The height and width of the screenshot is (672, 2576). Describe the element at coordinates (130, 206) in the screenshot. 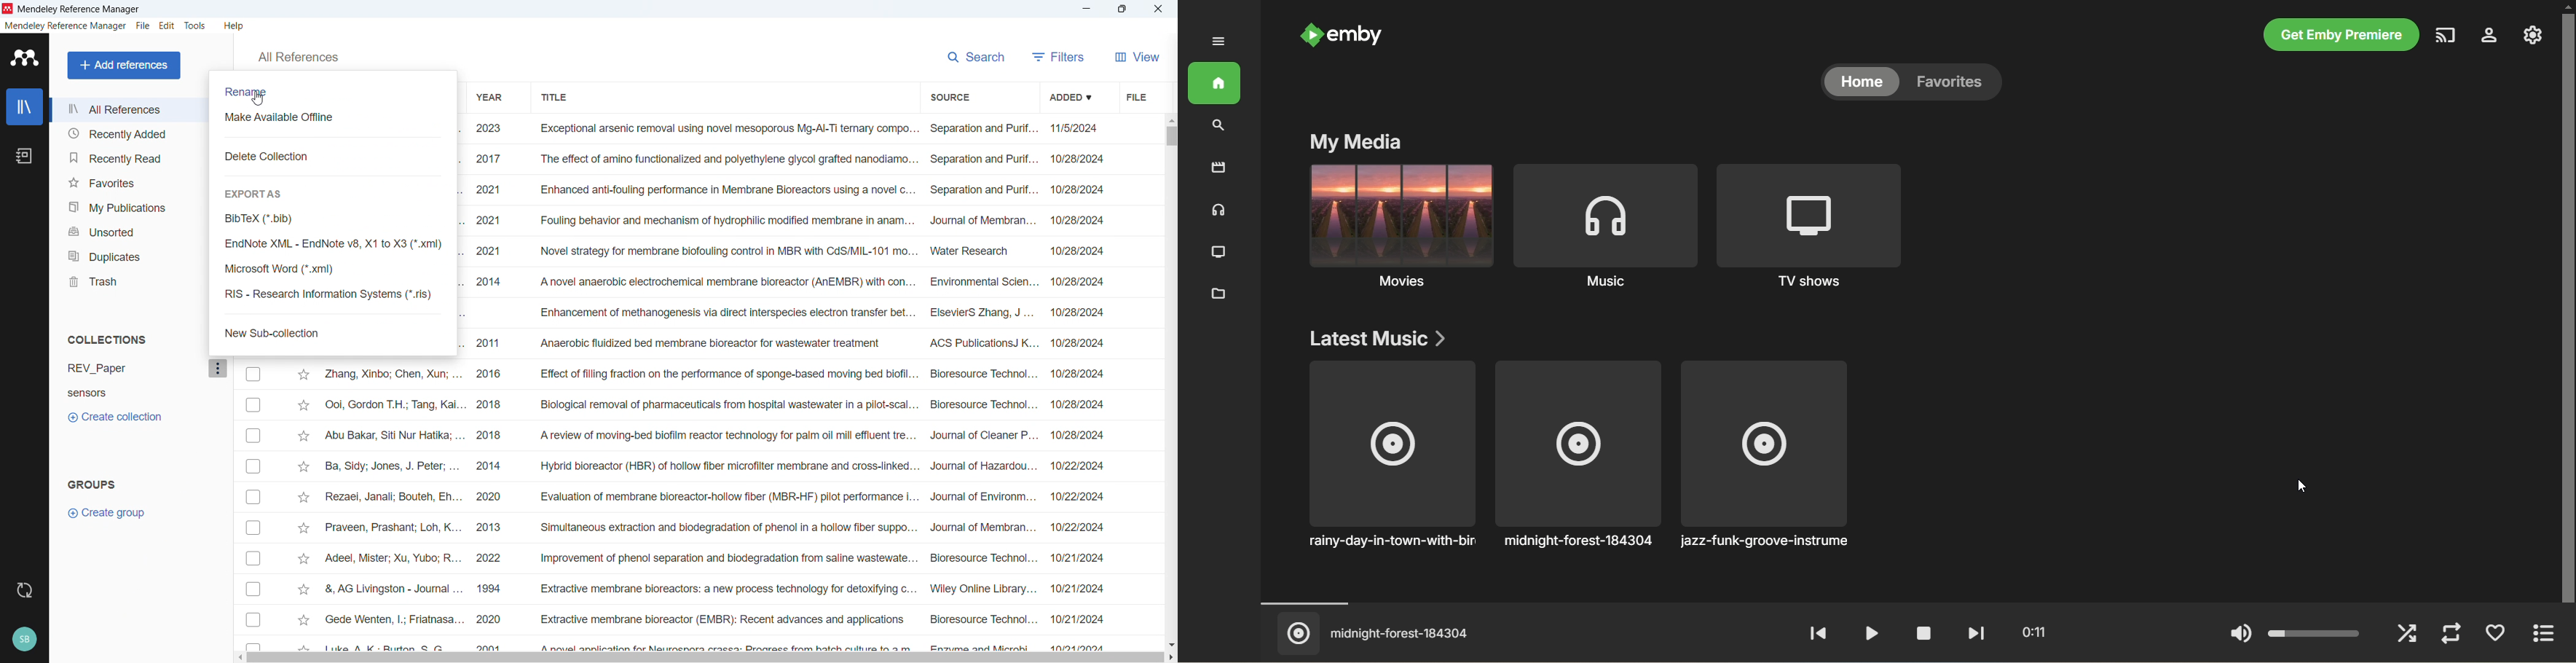

I see `My publications ` at that location.